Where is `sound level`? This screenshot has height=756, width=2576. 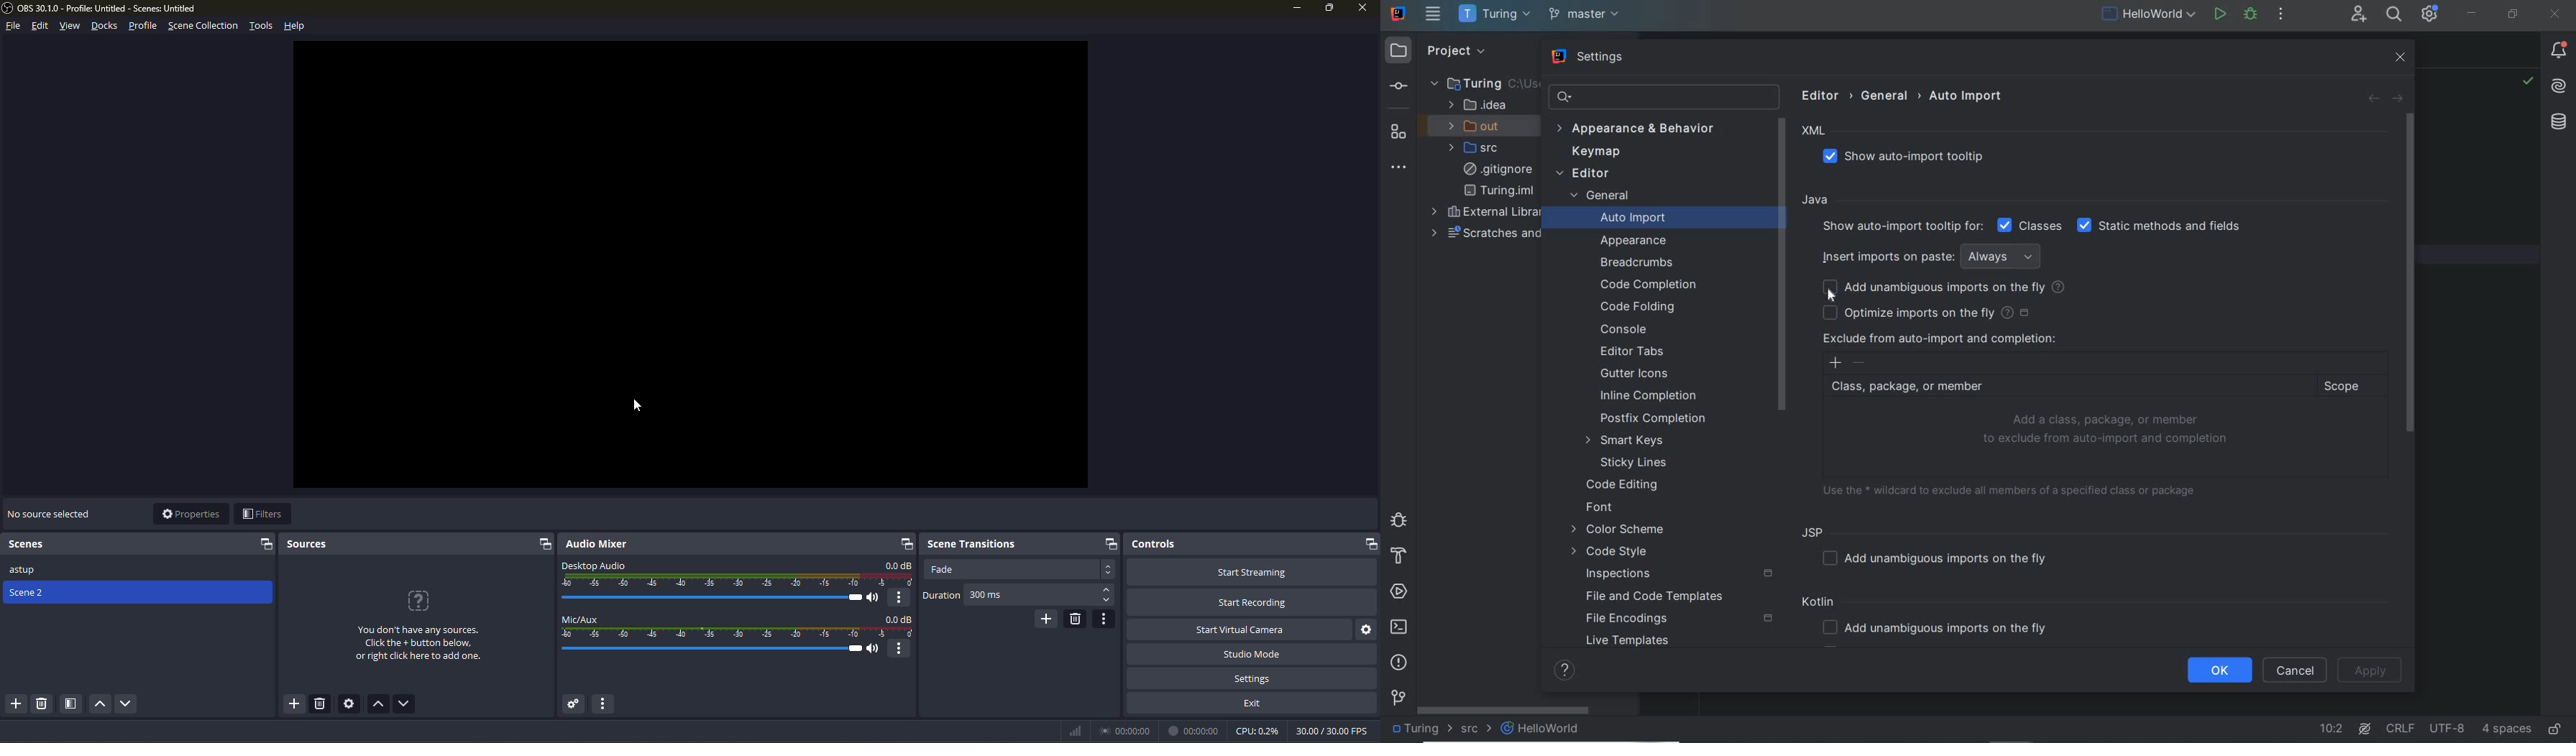
sound level is located at coordinates (710, 597).